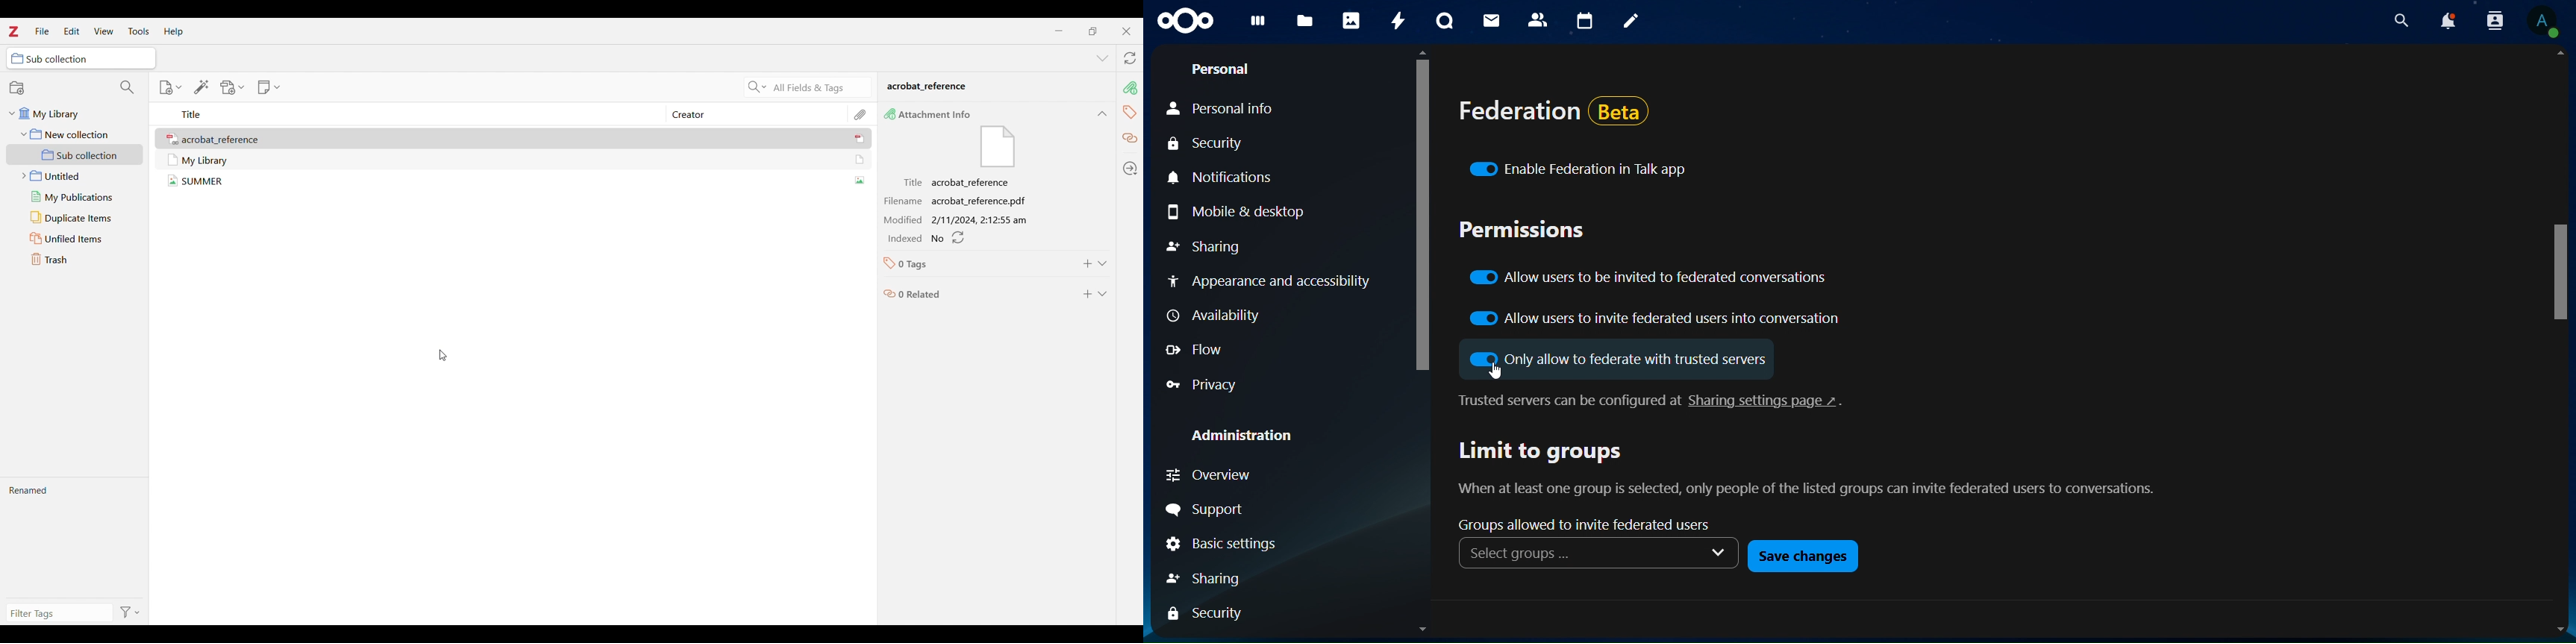 The width and height of the screenshot is (2576, 644). I want to click on List all tabs, so click(1103, 58).